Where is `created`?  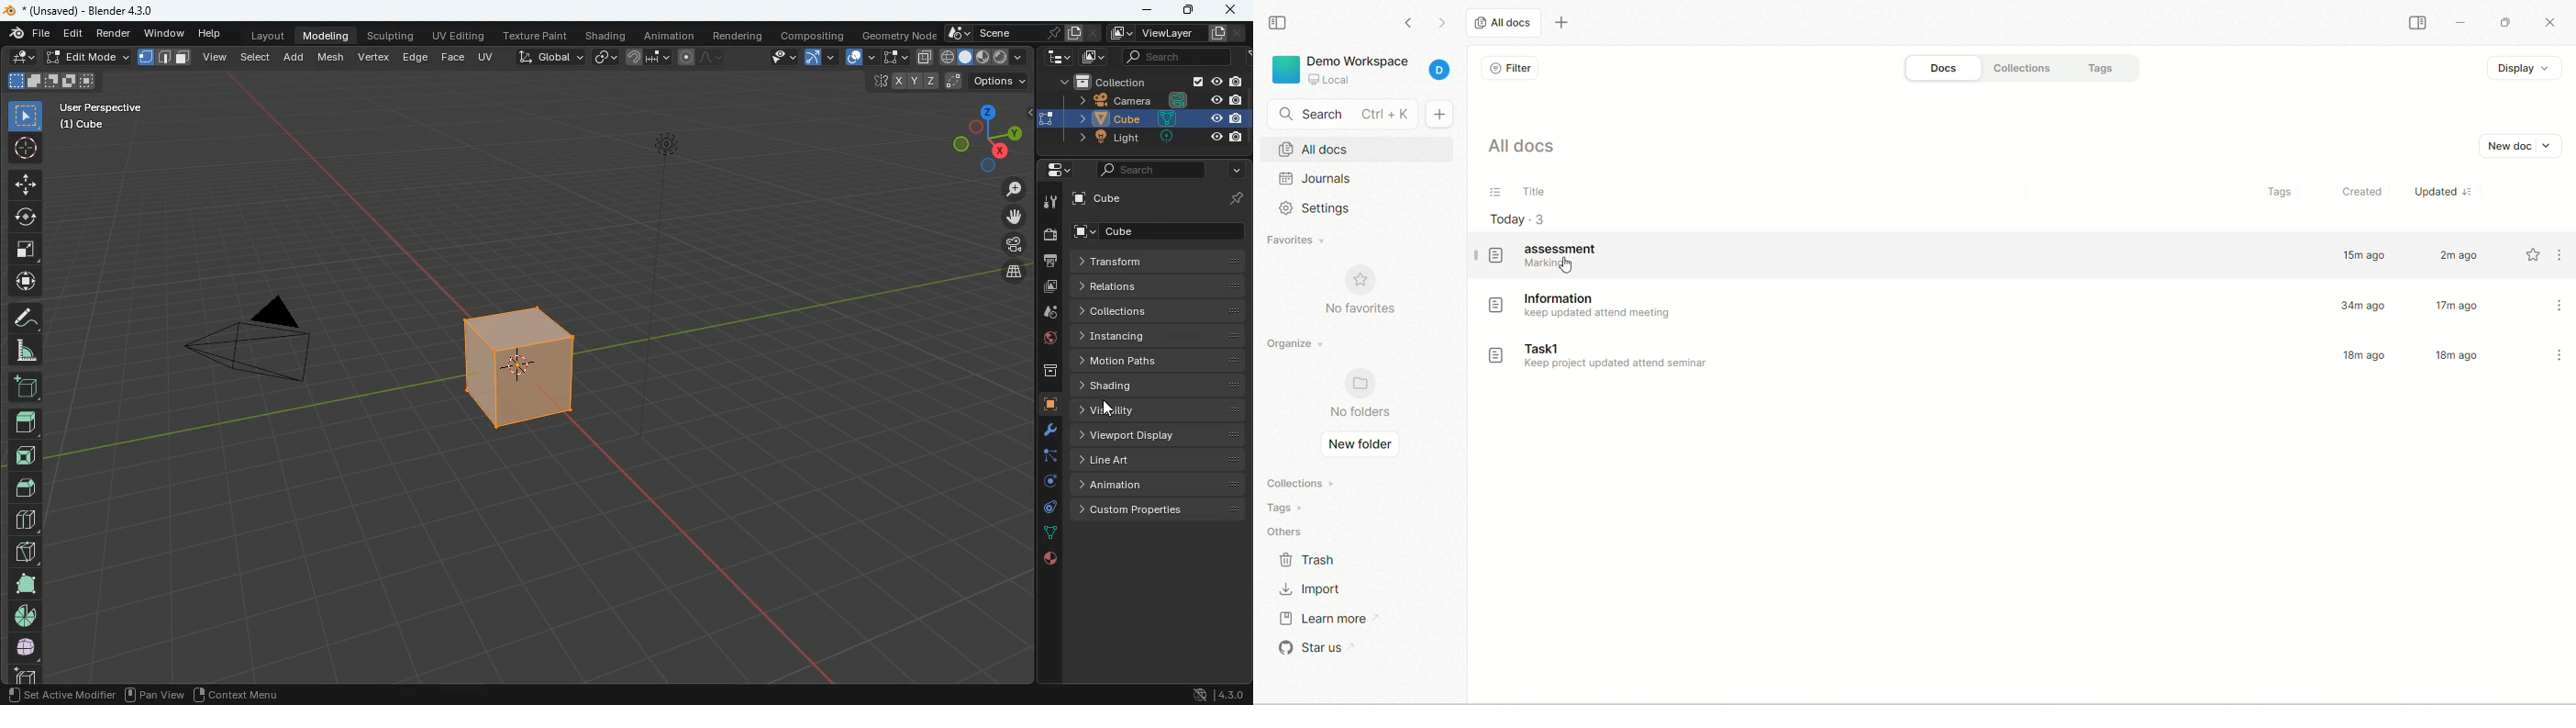 created is located at coordinates (2360, 193).